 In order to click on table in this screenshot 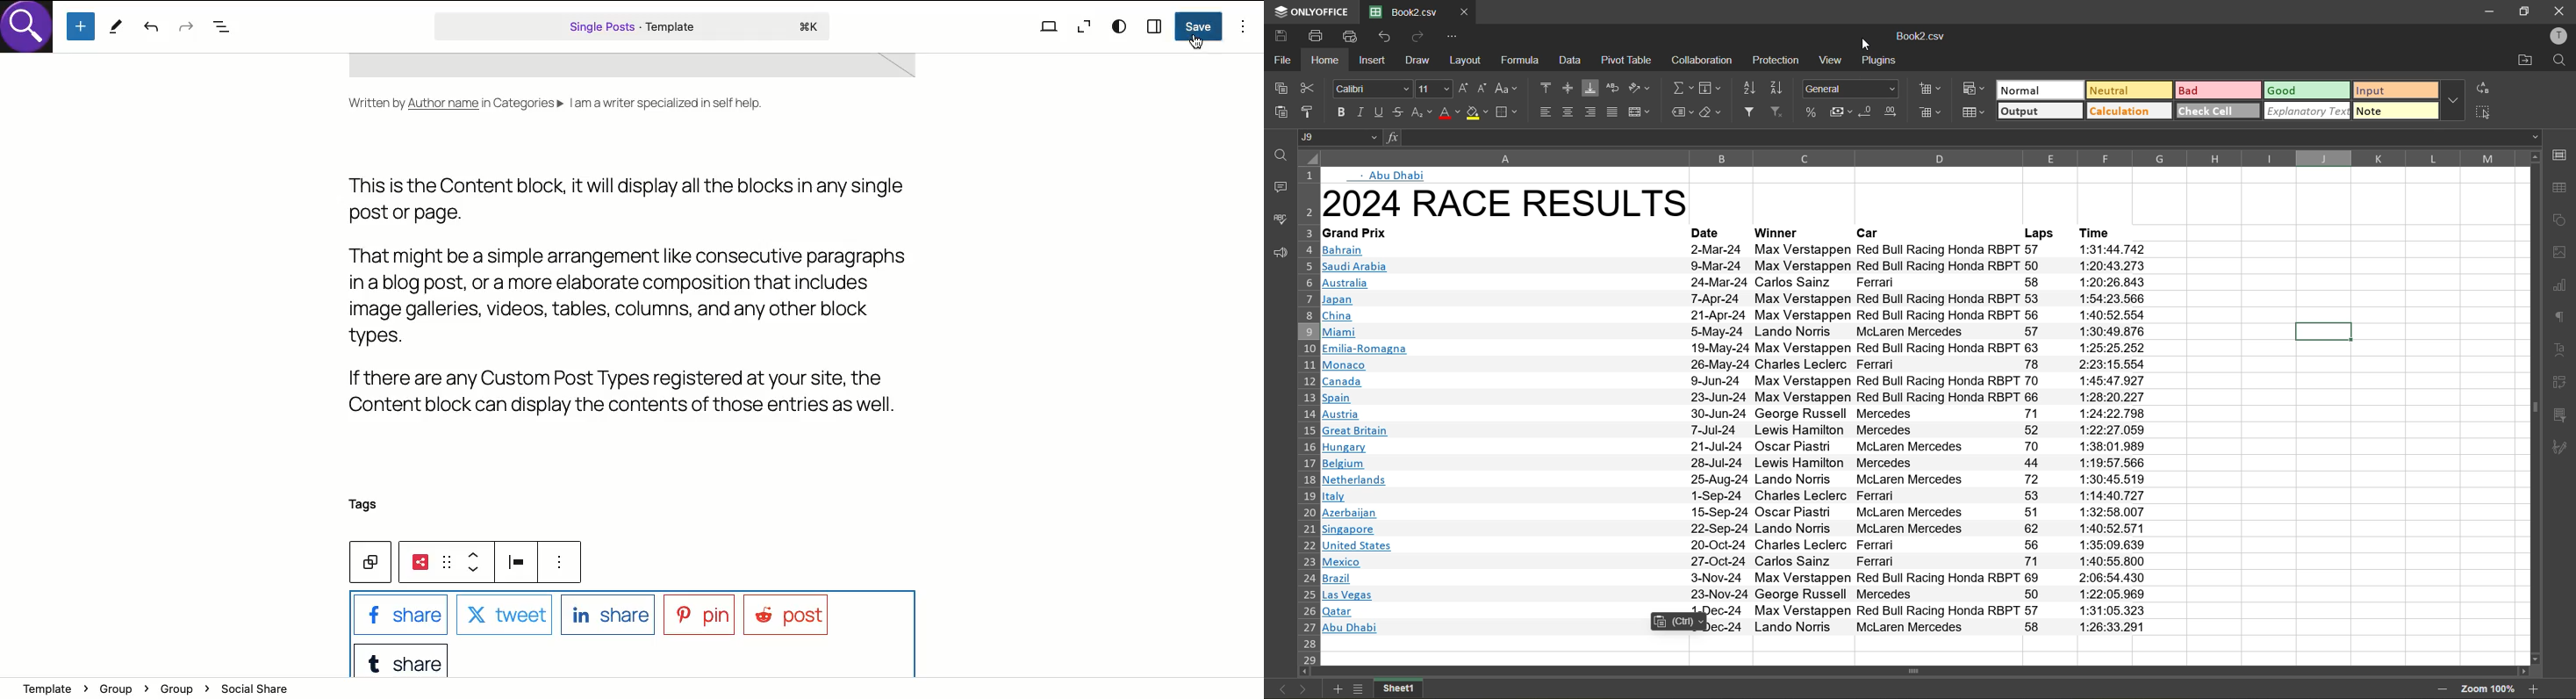, I will do `click(2561, 190)`.